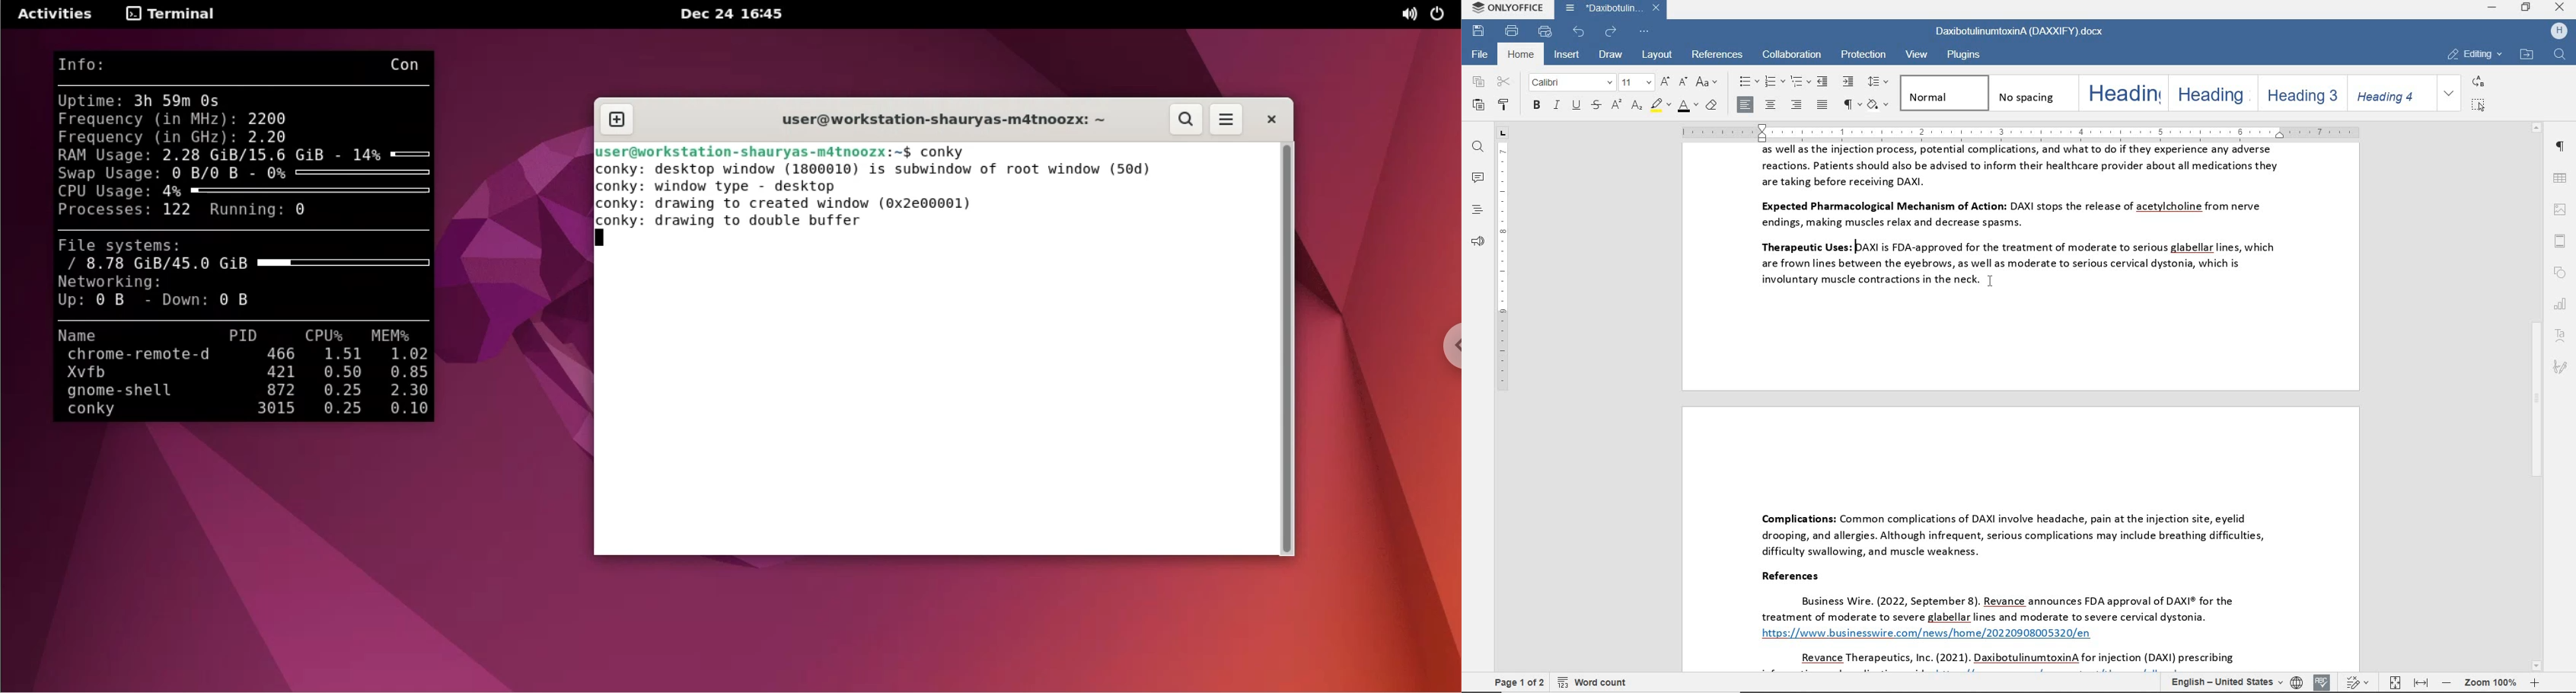  Describe the element at coordinates (2560, 210) in the screenshot. I see `image` at that location.